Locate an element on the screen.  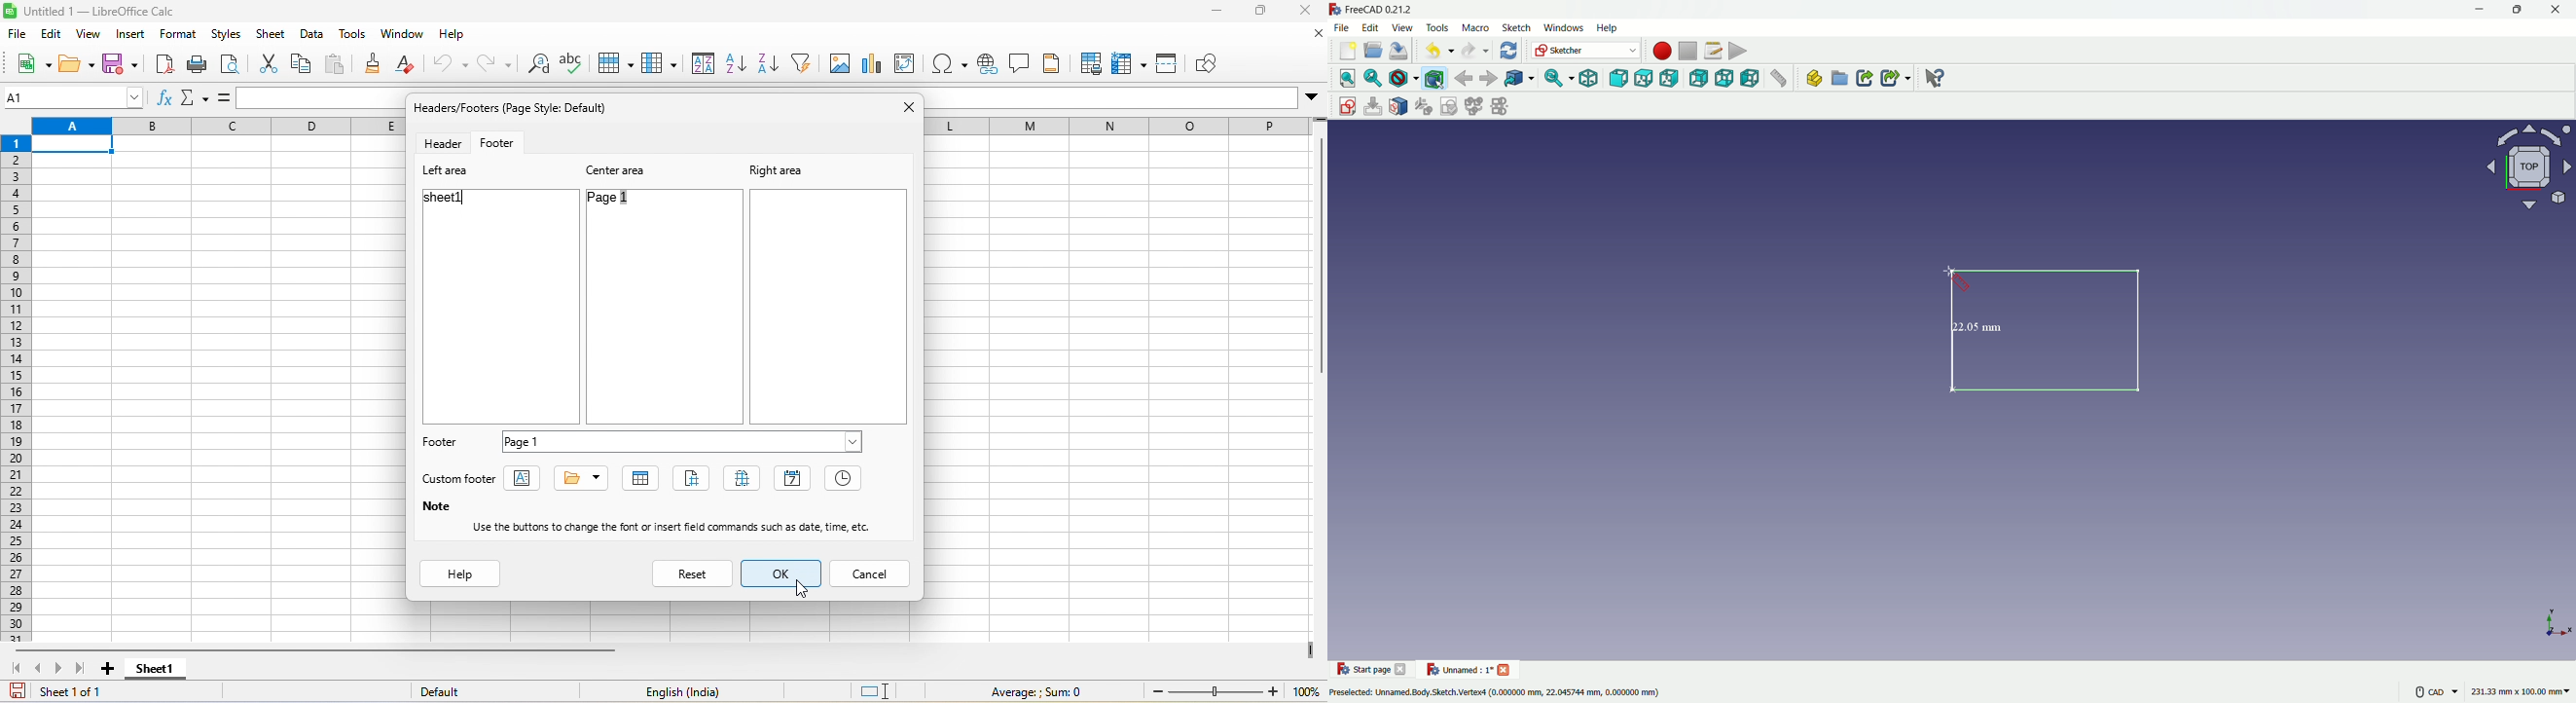
previous sheet is located at coordinates (40, 667).